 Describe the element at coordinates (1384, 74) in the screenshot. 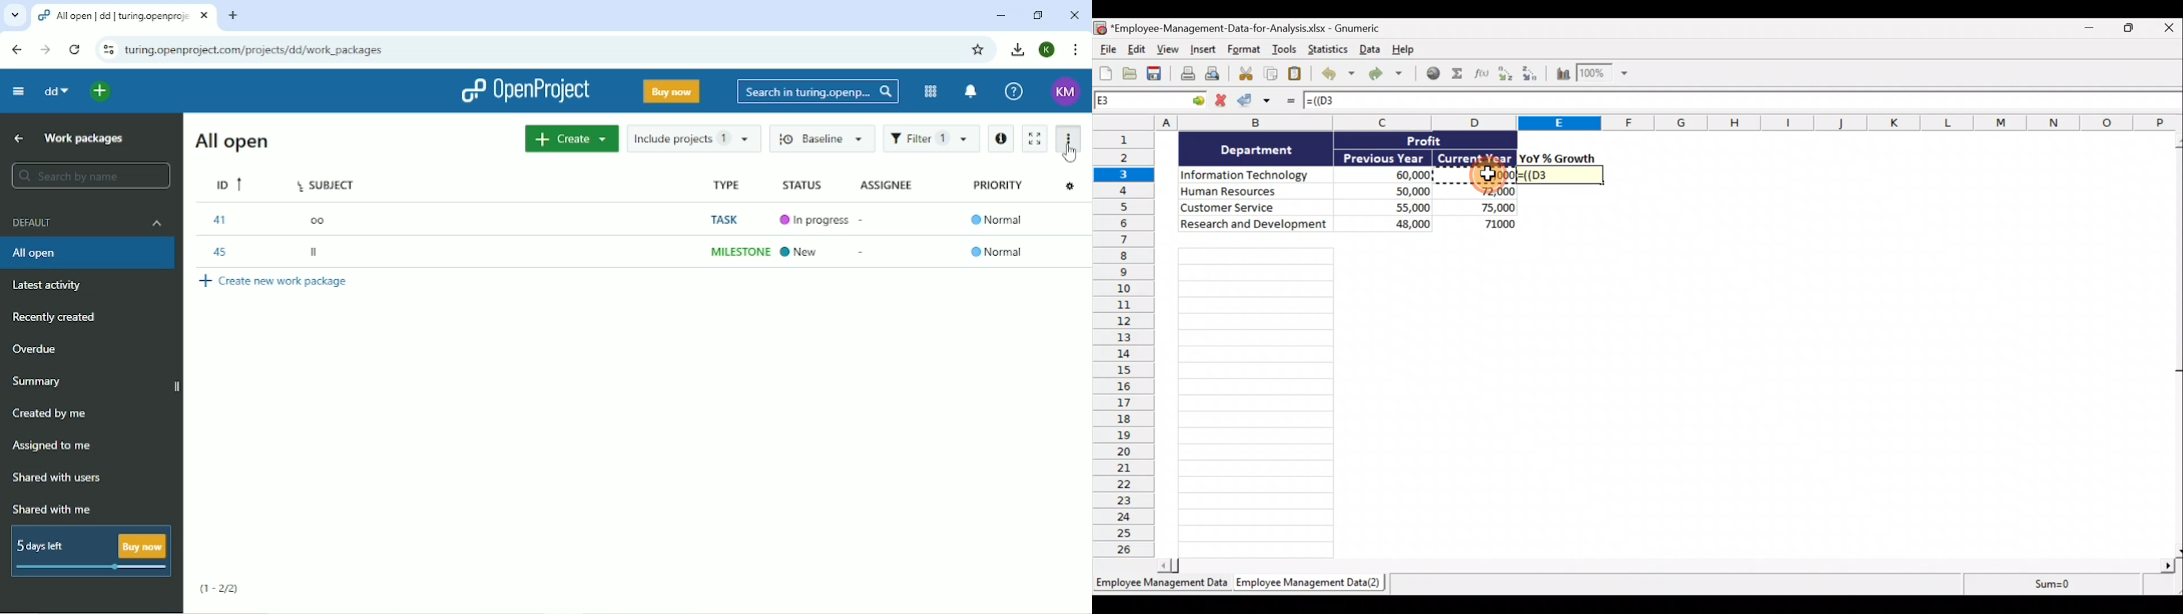

I see `Redo undone action` at that location.